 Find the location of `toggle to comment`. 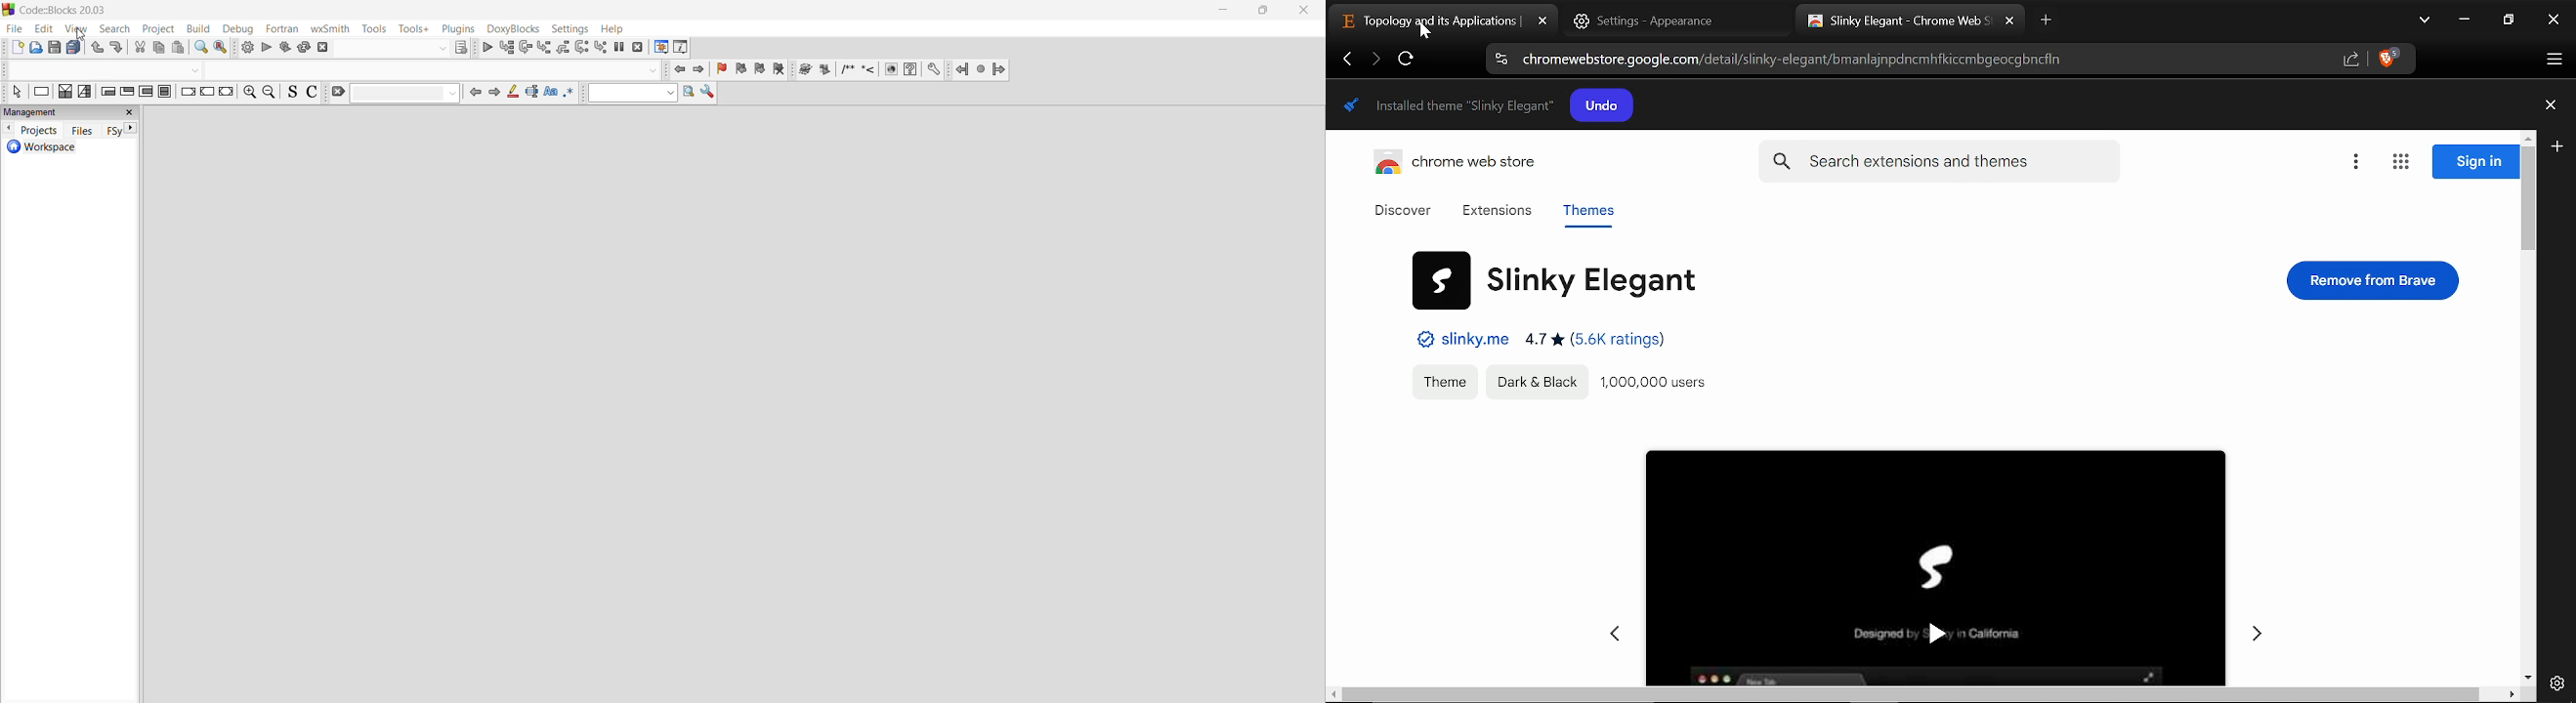

toggle to comment is located at coordinates (316, 94).